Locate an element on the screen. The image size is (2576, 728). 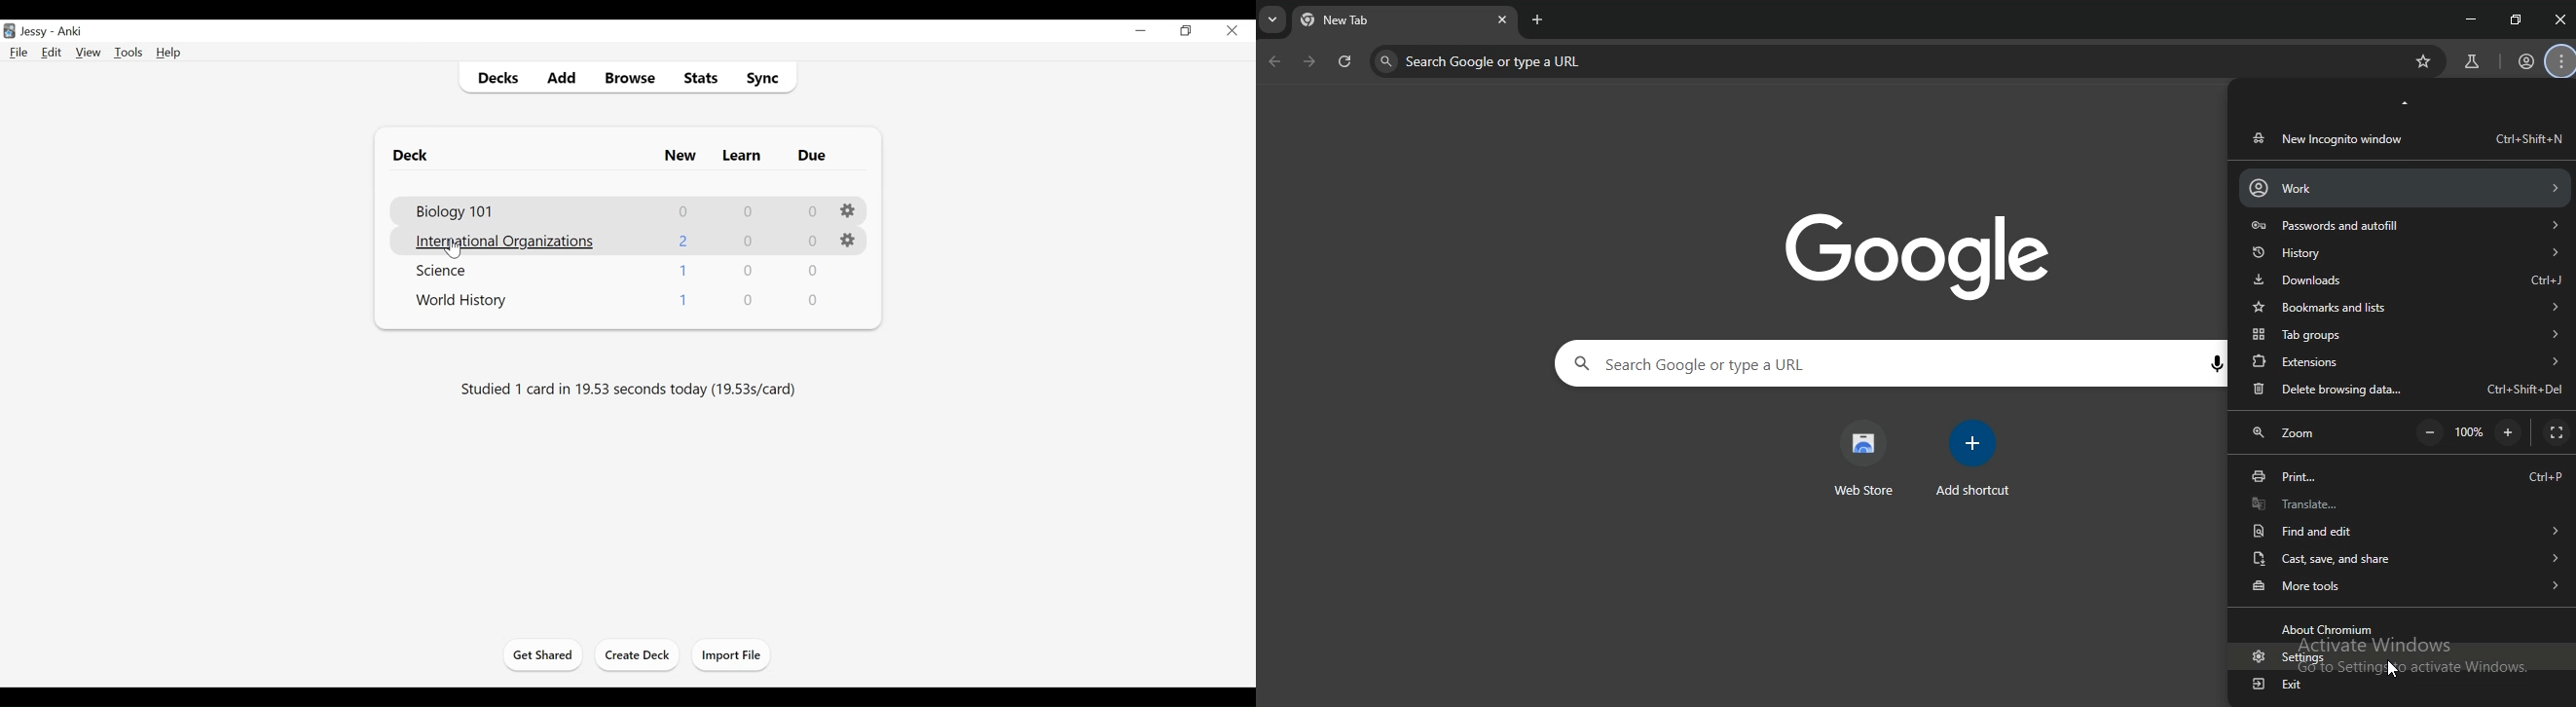
Deck is located at coordinates (410, 154).